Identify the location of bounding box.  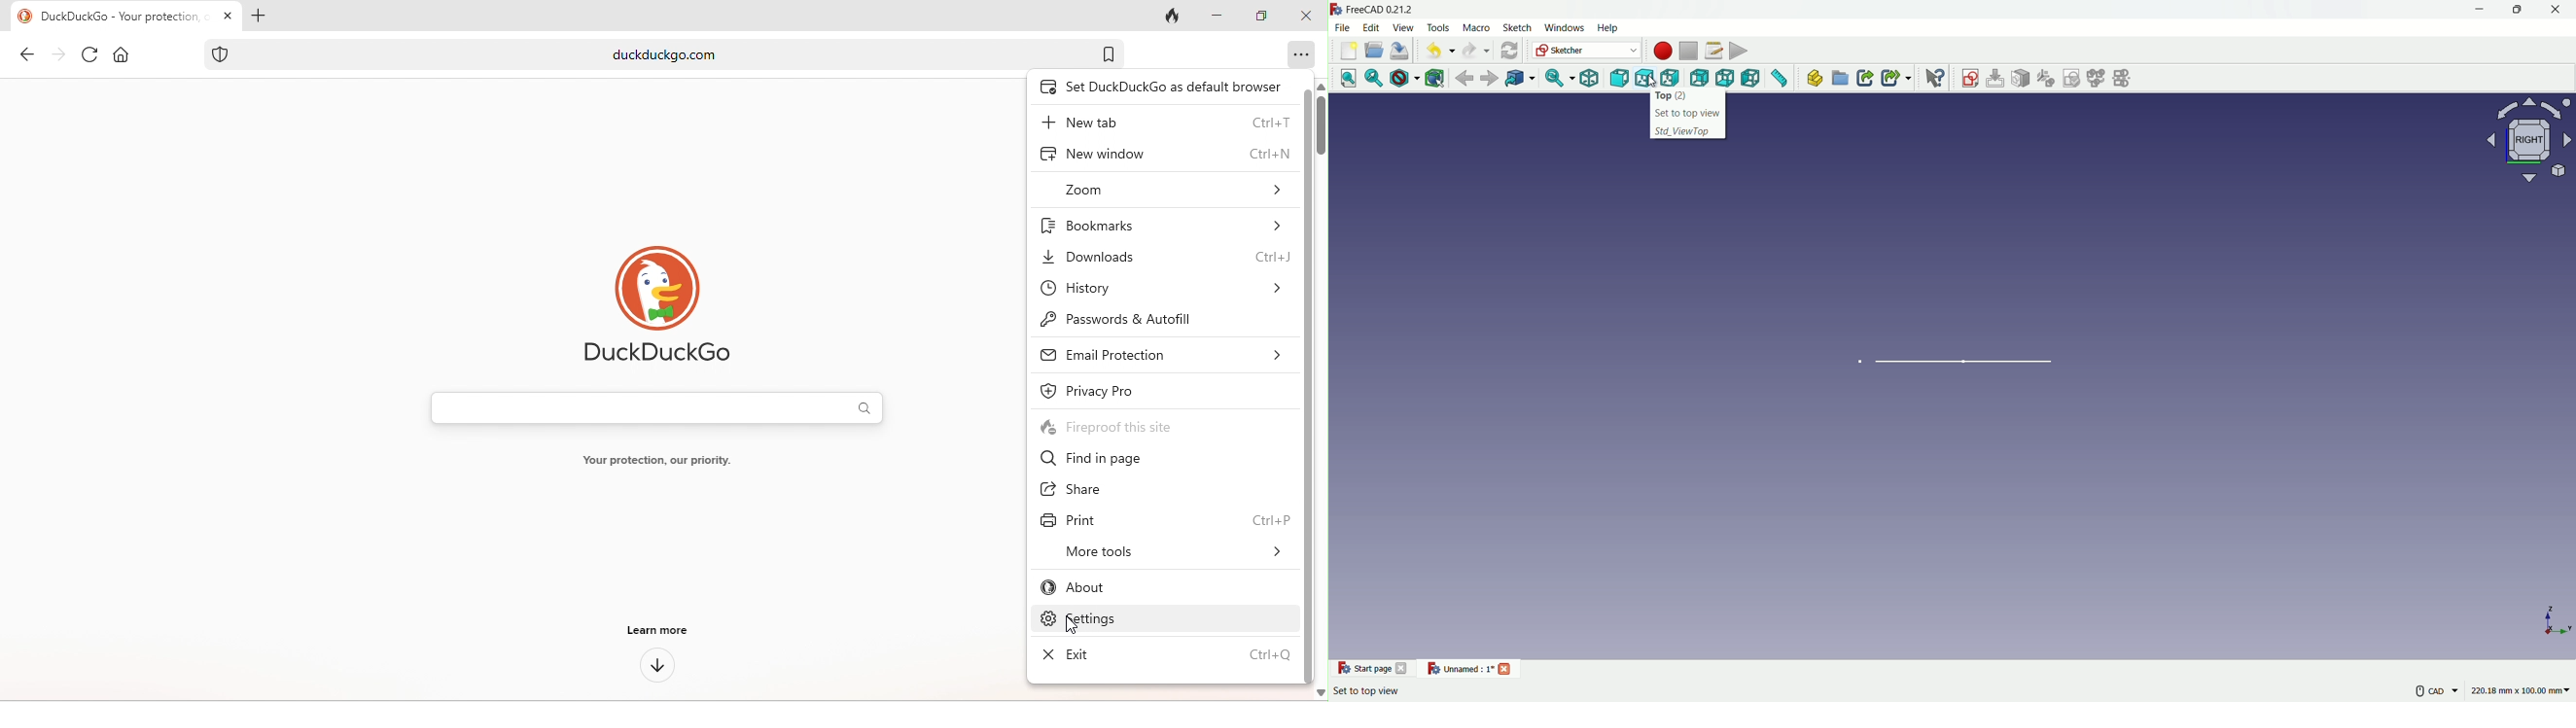
(1436, 78).